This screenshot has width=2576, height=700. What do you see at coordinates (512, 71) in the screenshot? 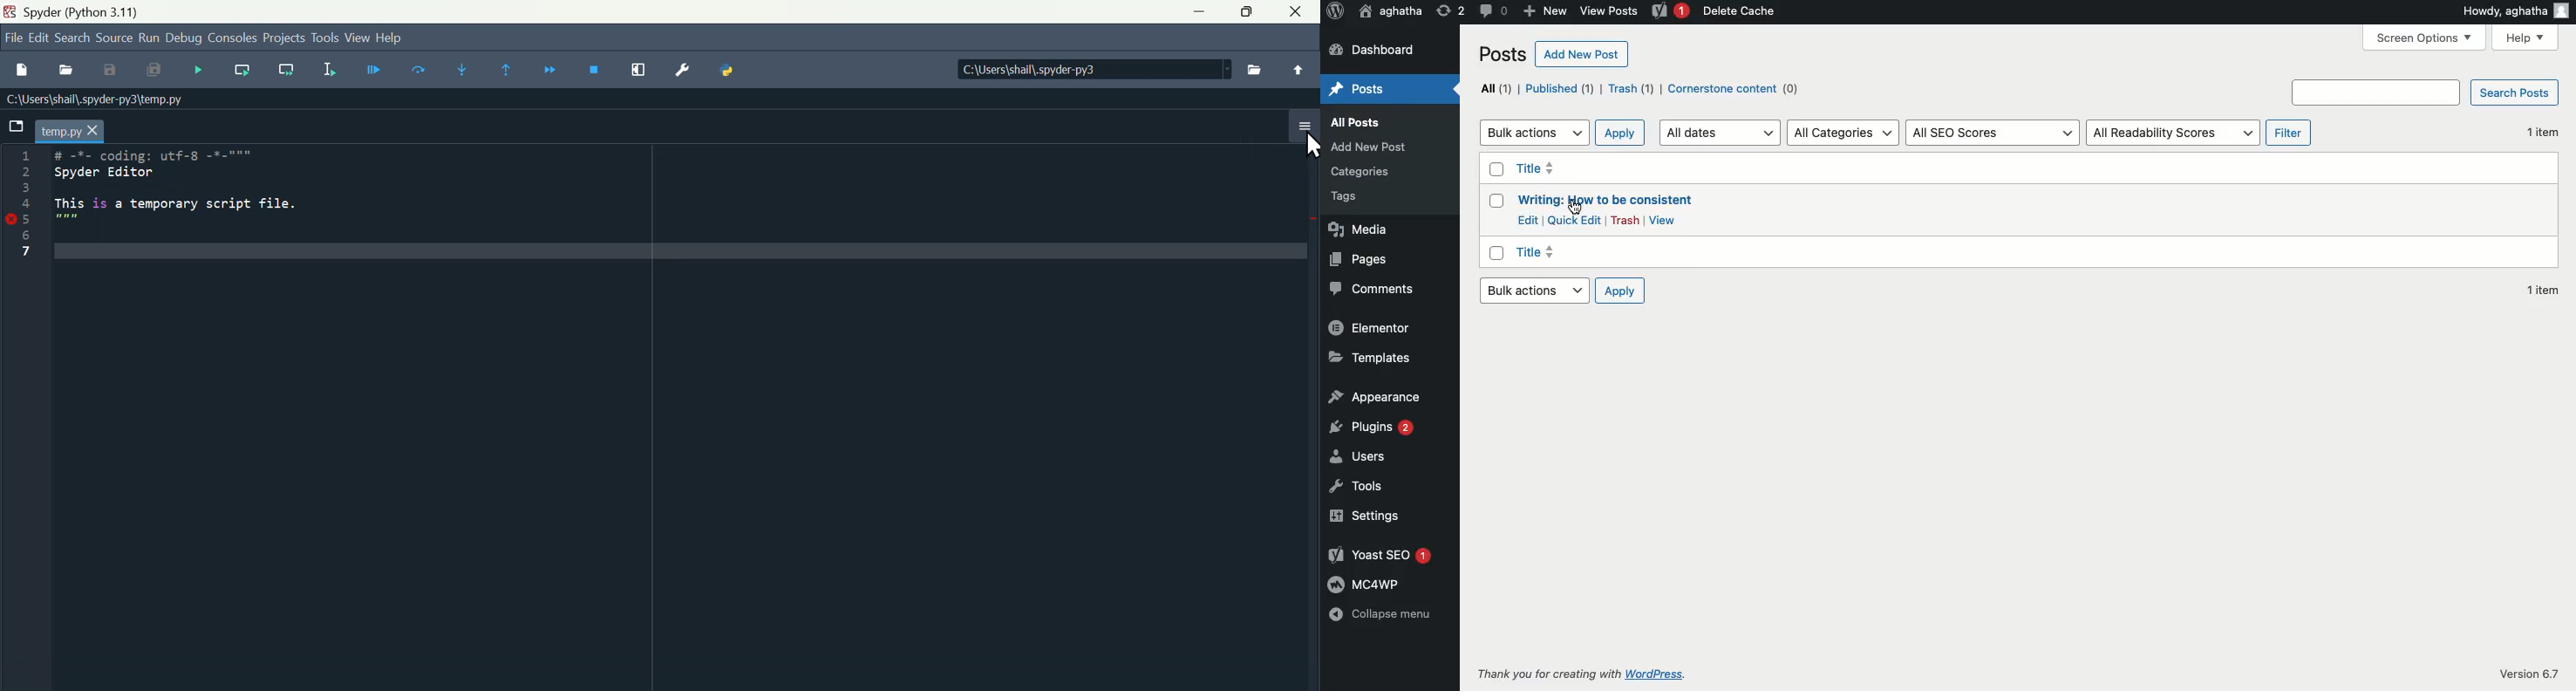
I see `execute until same function return` at bounding box center [512, 71].